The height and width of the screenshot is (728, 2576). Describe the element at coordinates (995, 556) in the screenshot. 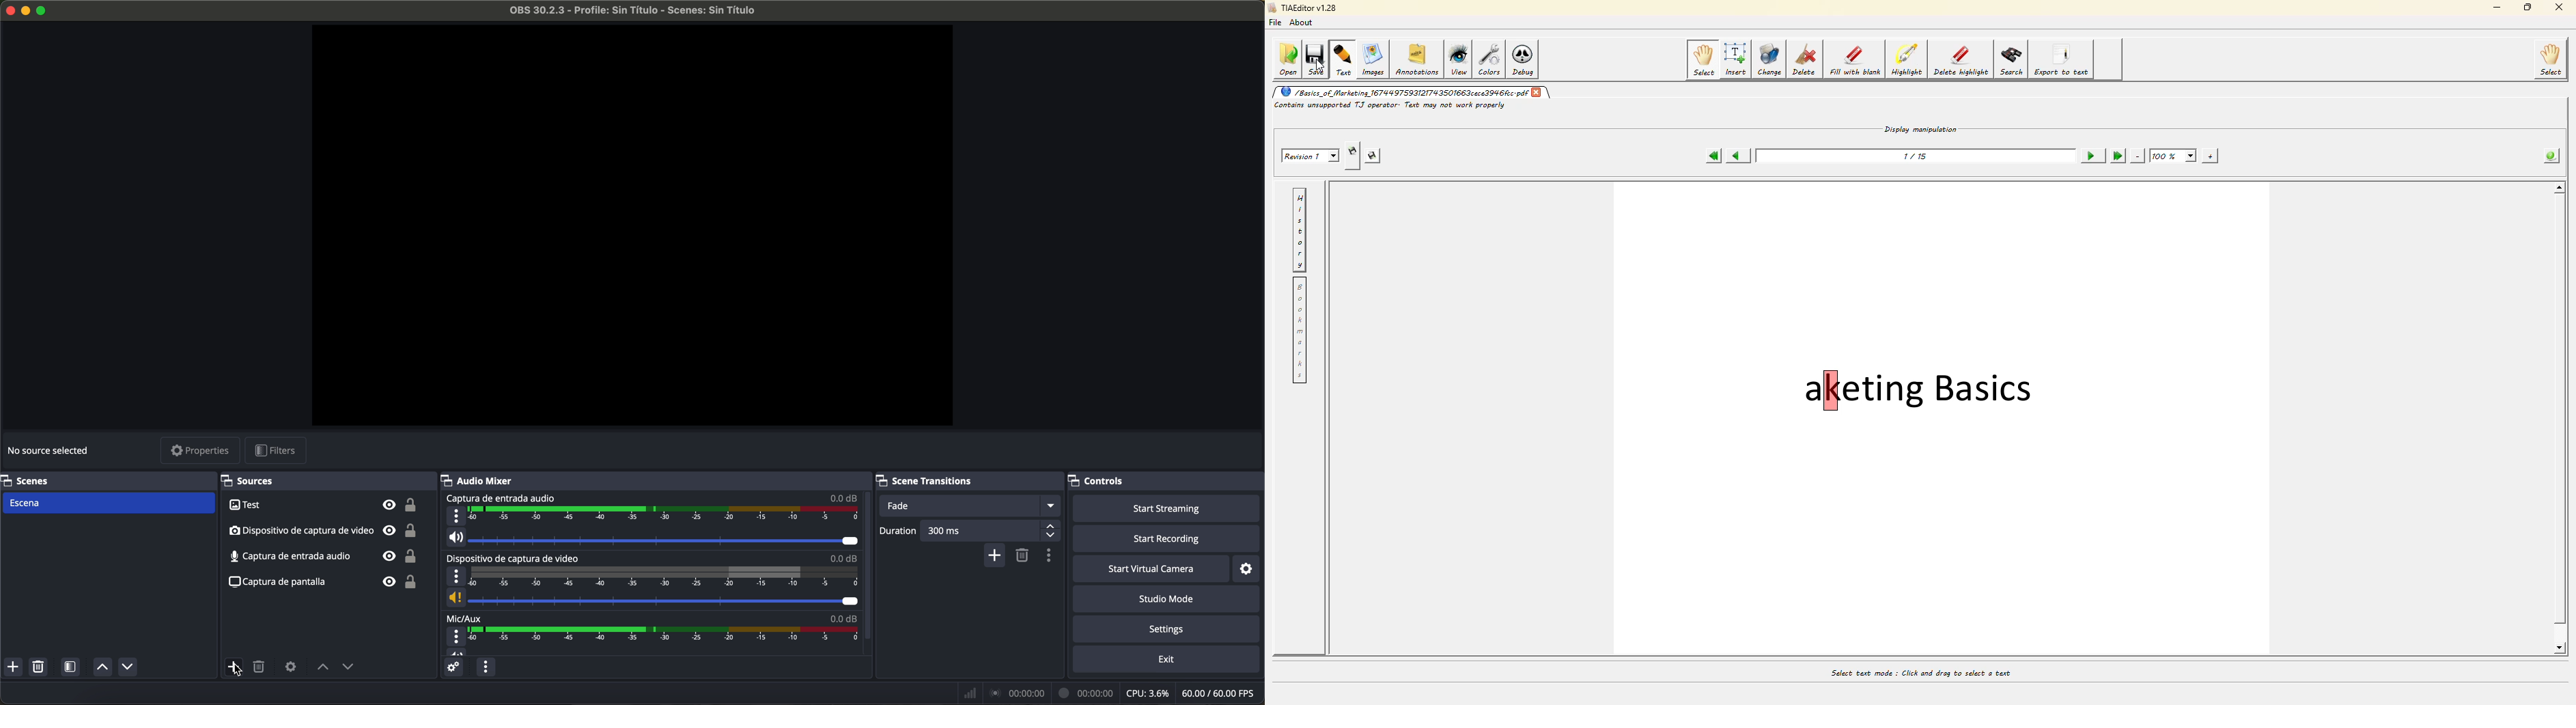

I see `add configurable transition` at that location.